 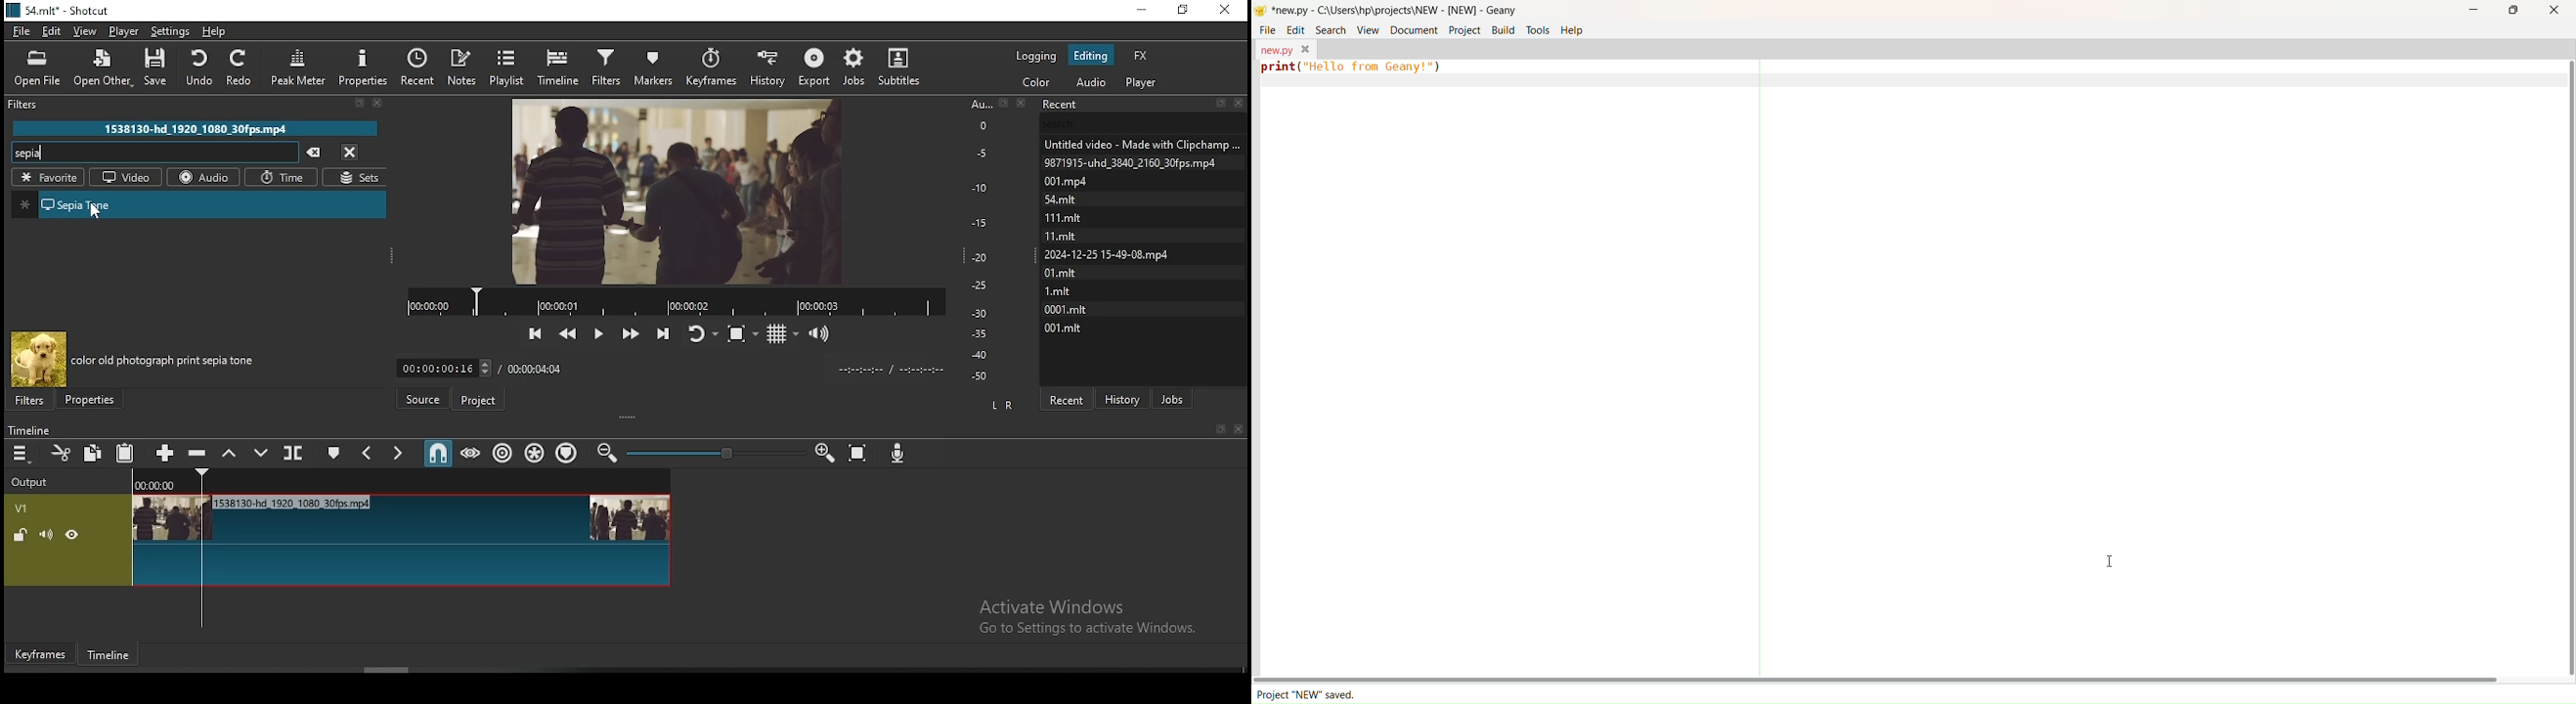 I want to click on play quickly backwards, so click(x=570, y=330).